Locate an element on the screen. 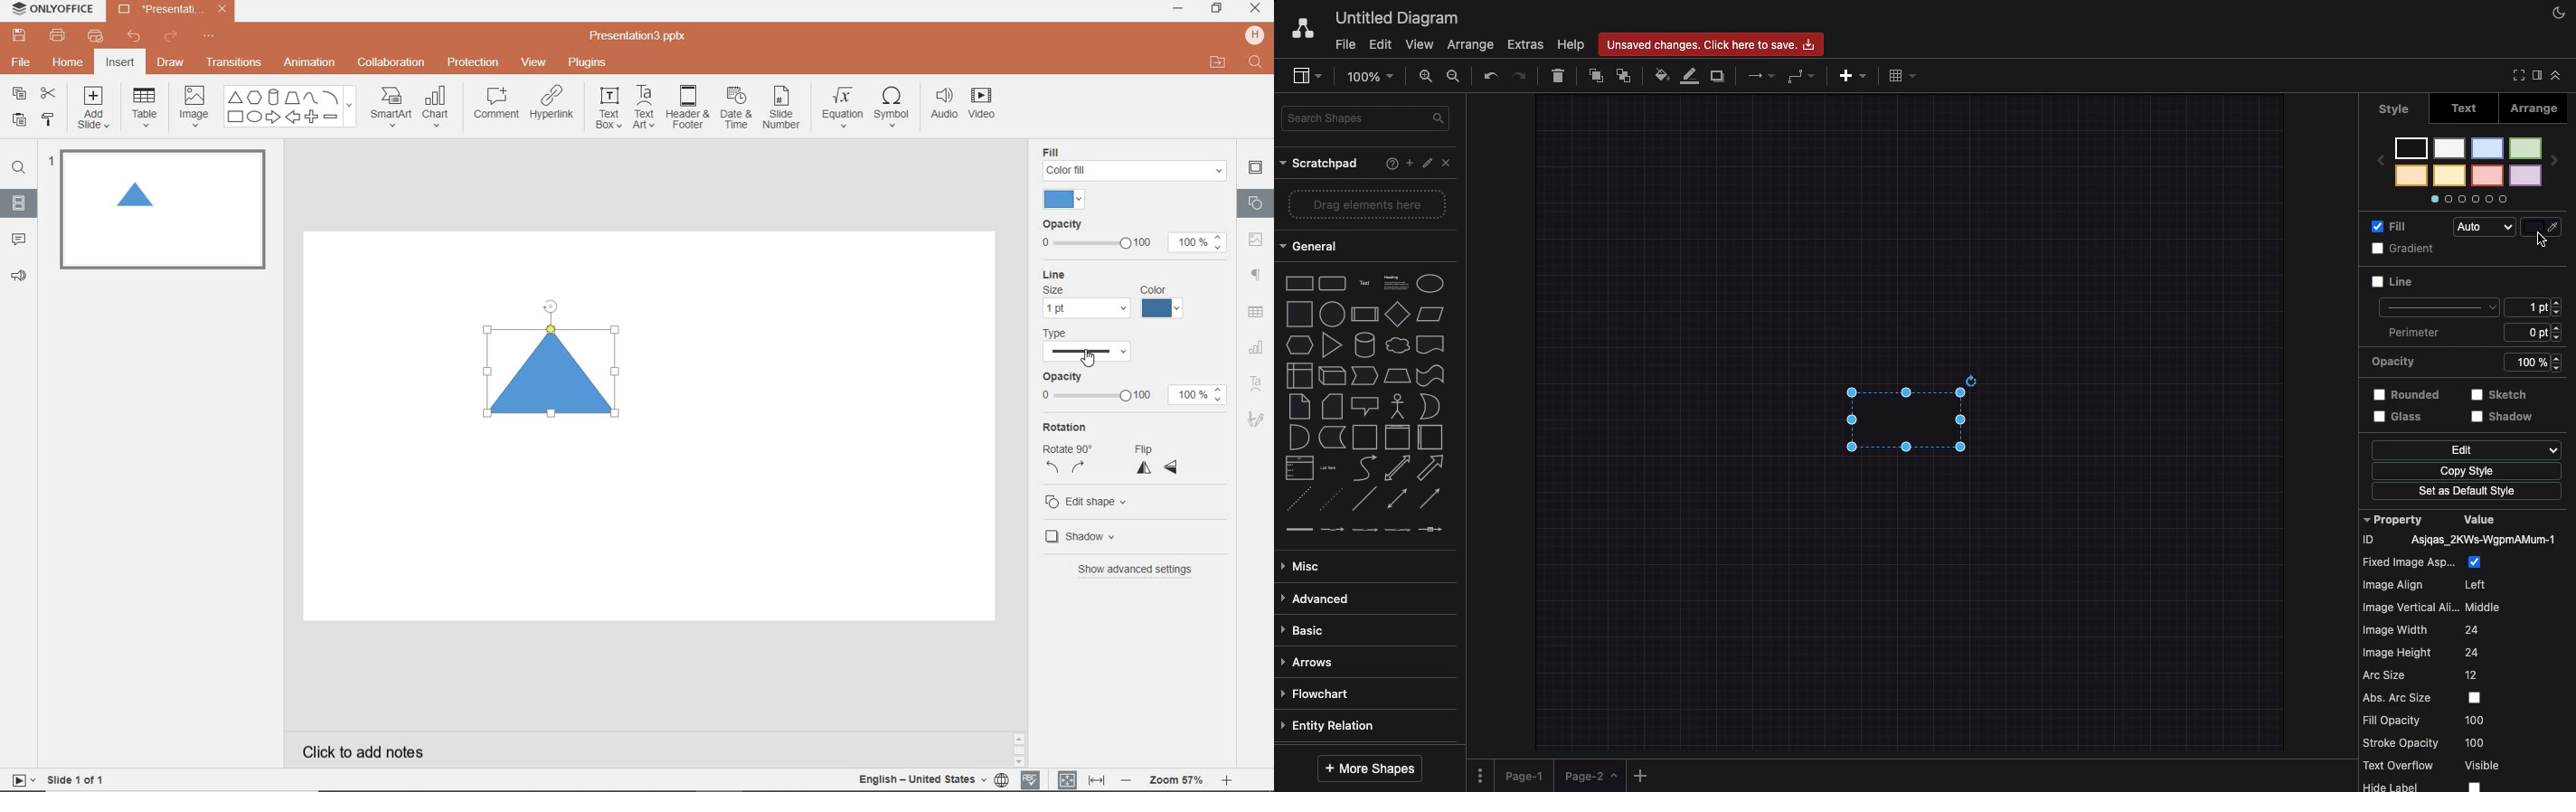 The height and width of the screenshot is (812, 2576). EQUATION is located at coordinates (844, 110).